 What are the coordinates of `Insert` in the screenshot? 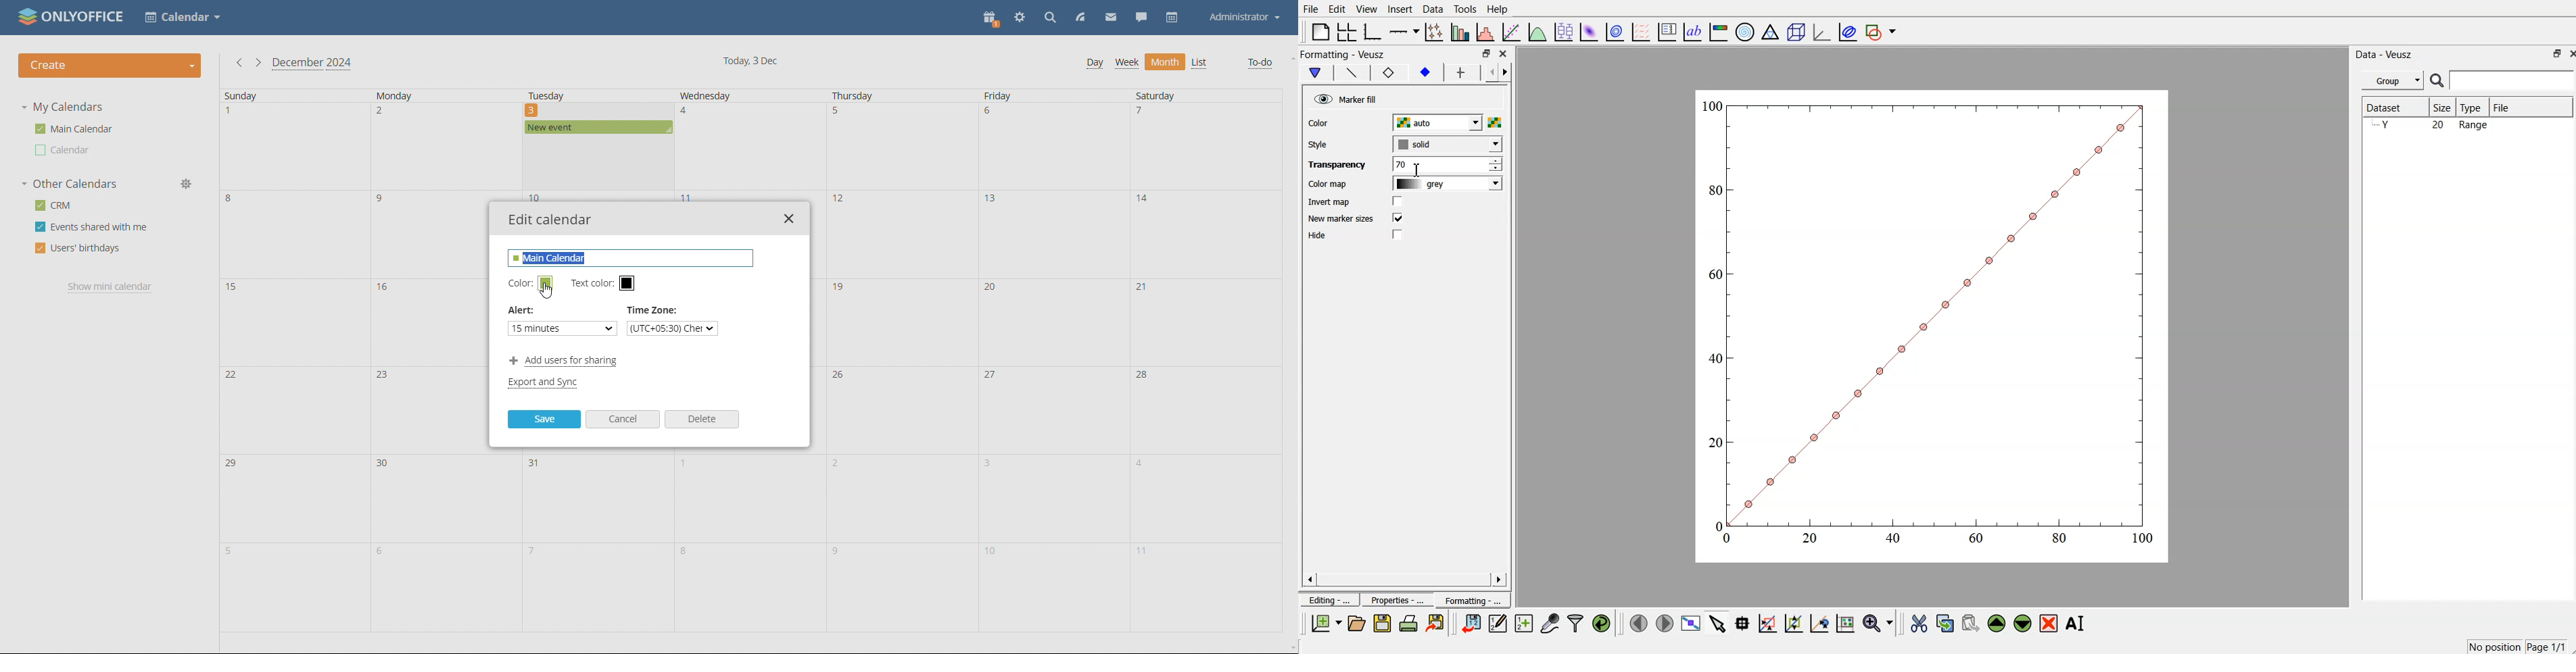 It's located at (1398, 9).